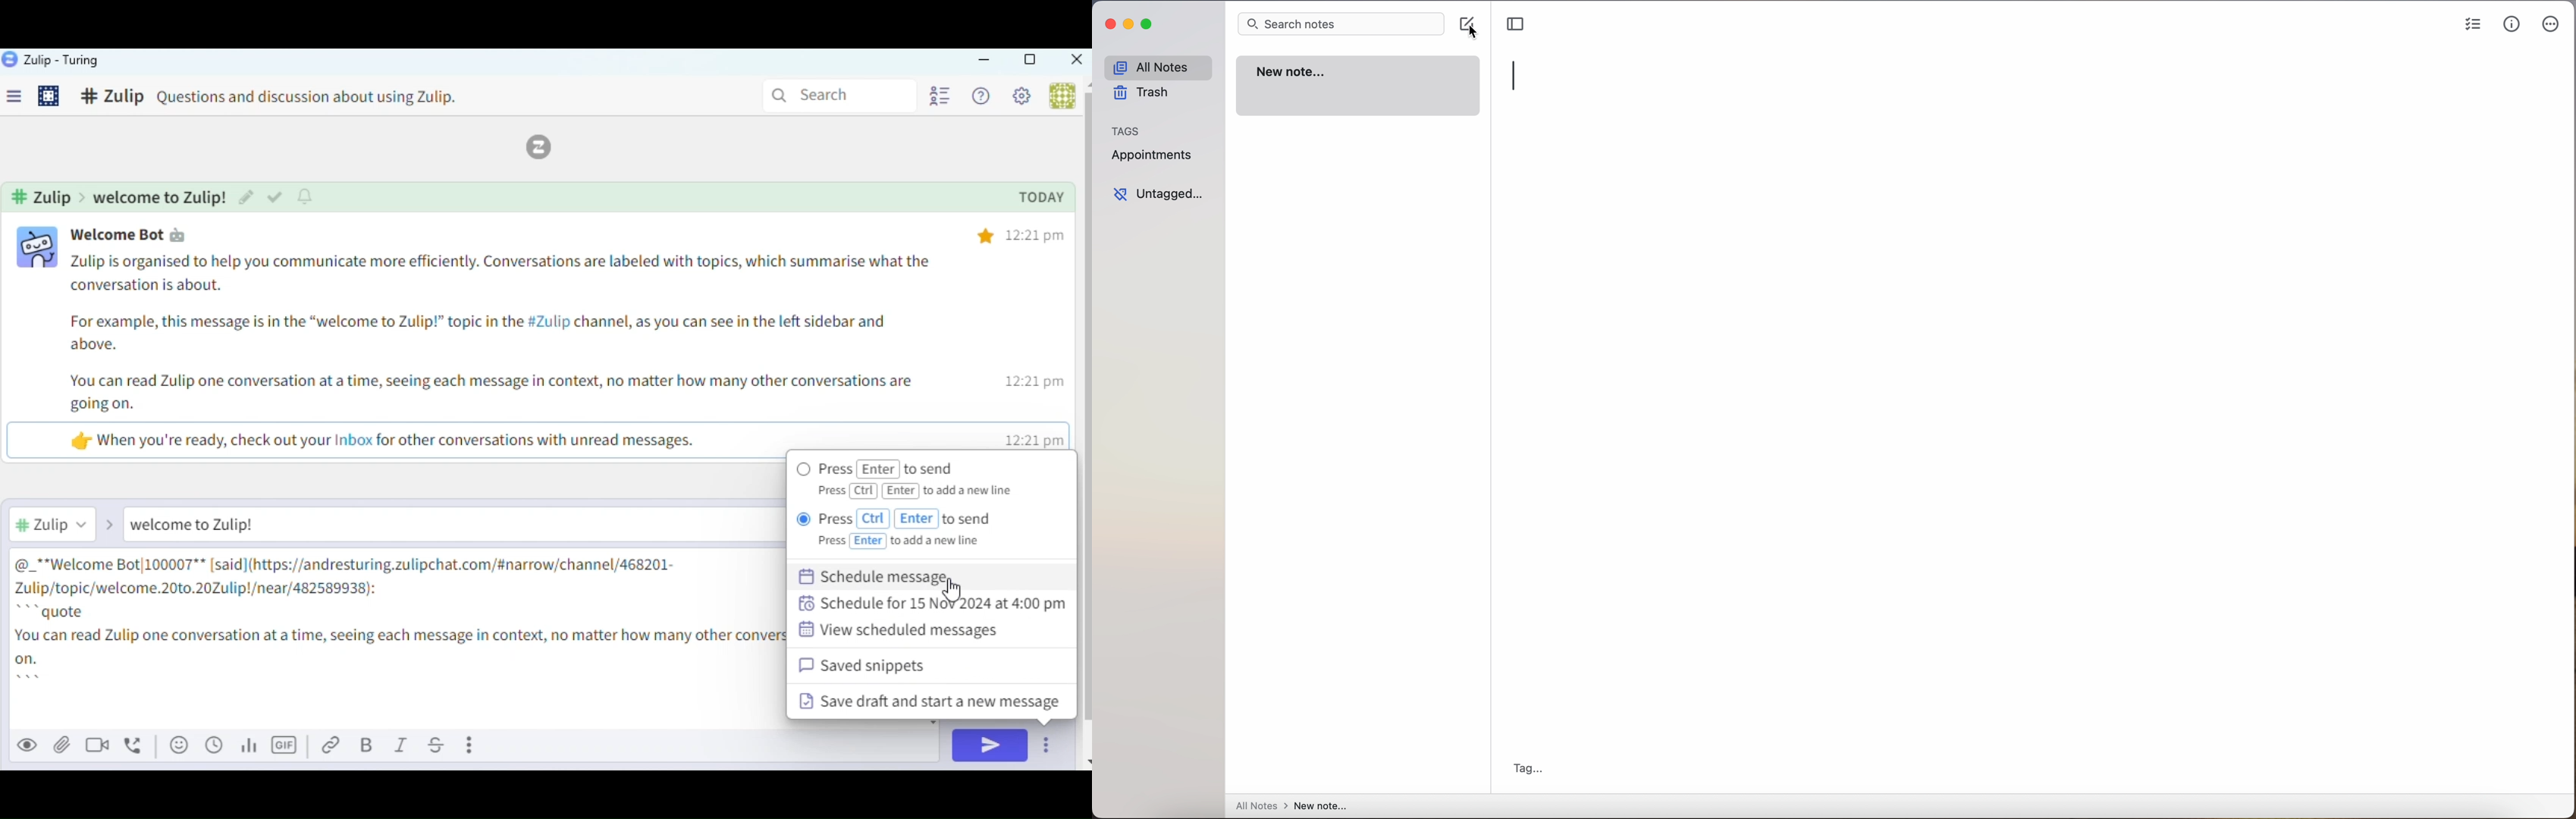 Image resolution: width=2576 pixels, height=840 pixels. What do you see at coordinates (284, 99) in the screenshot?
I see `Comment` at bounding box center [284, 99].